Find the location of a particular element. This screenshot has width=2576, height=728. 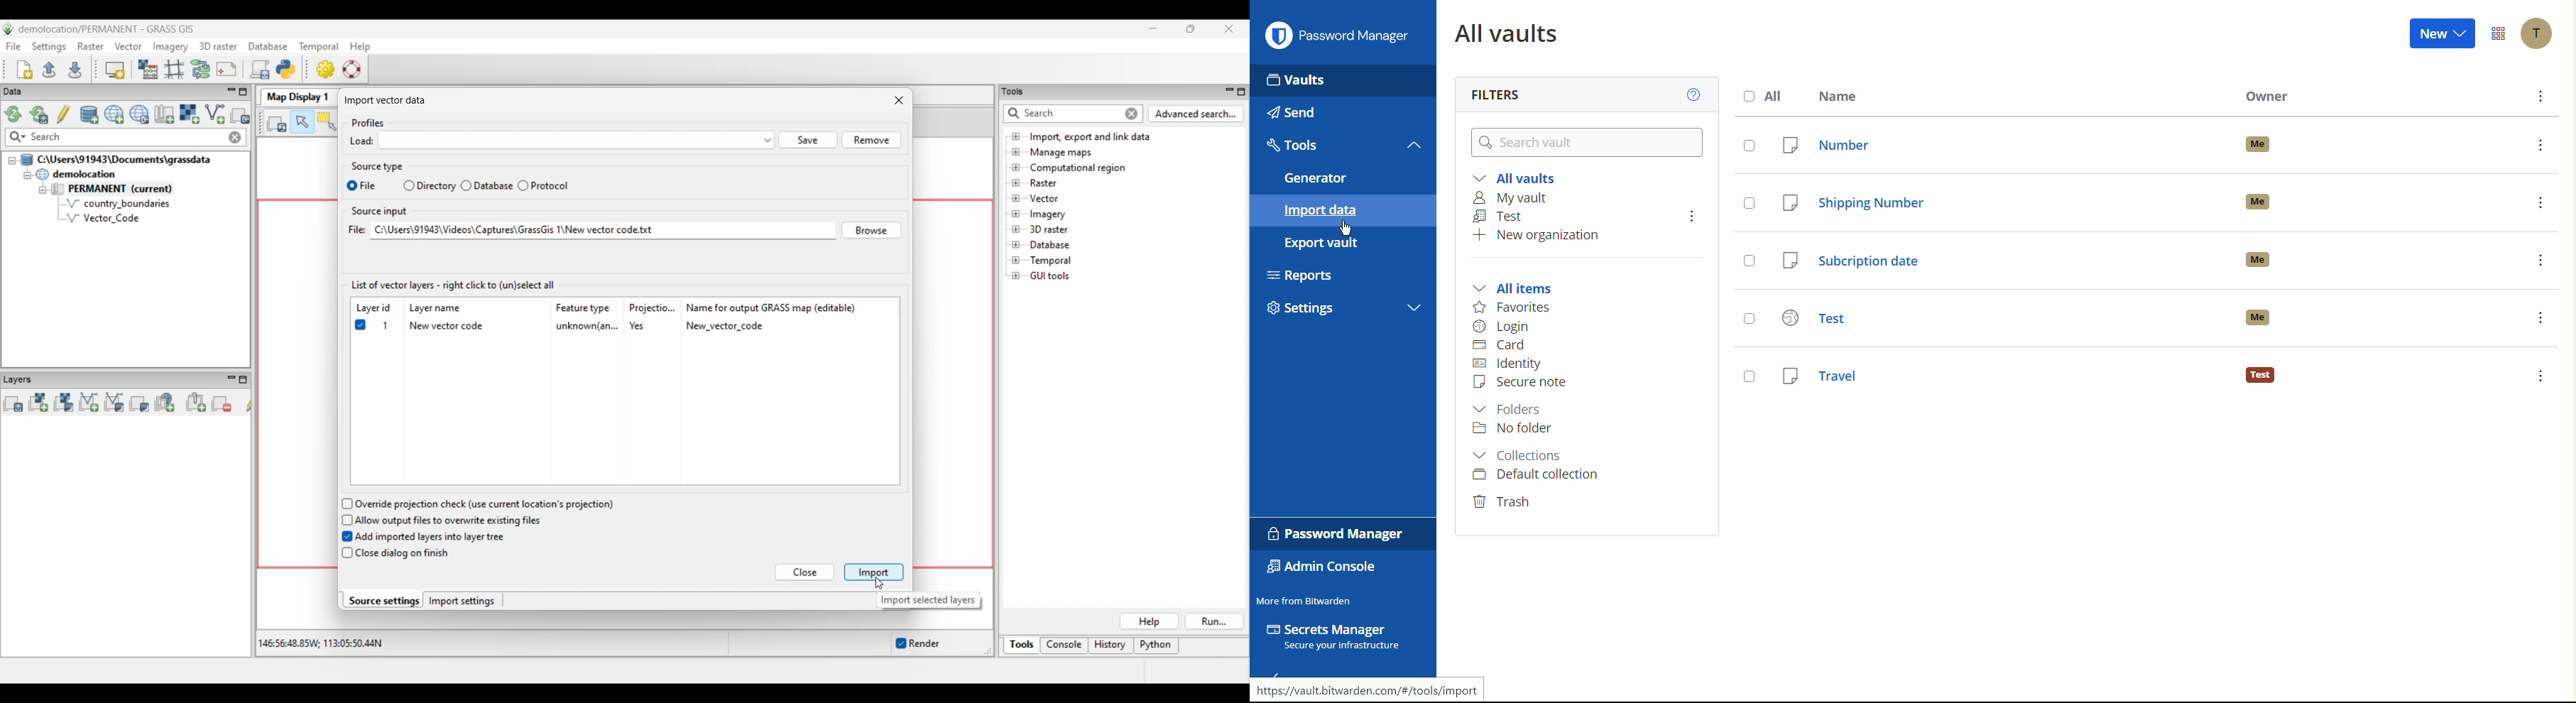

Send is located at coordinates (1341, 112).